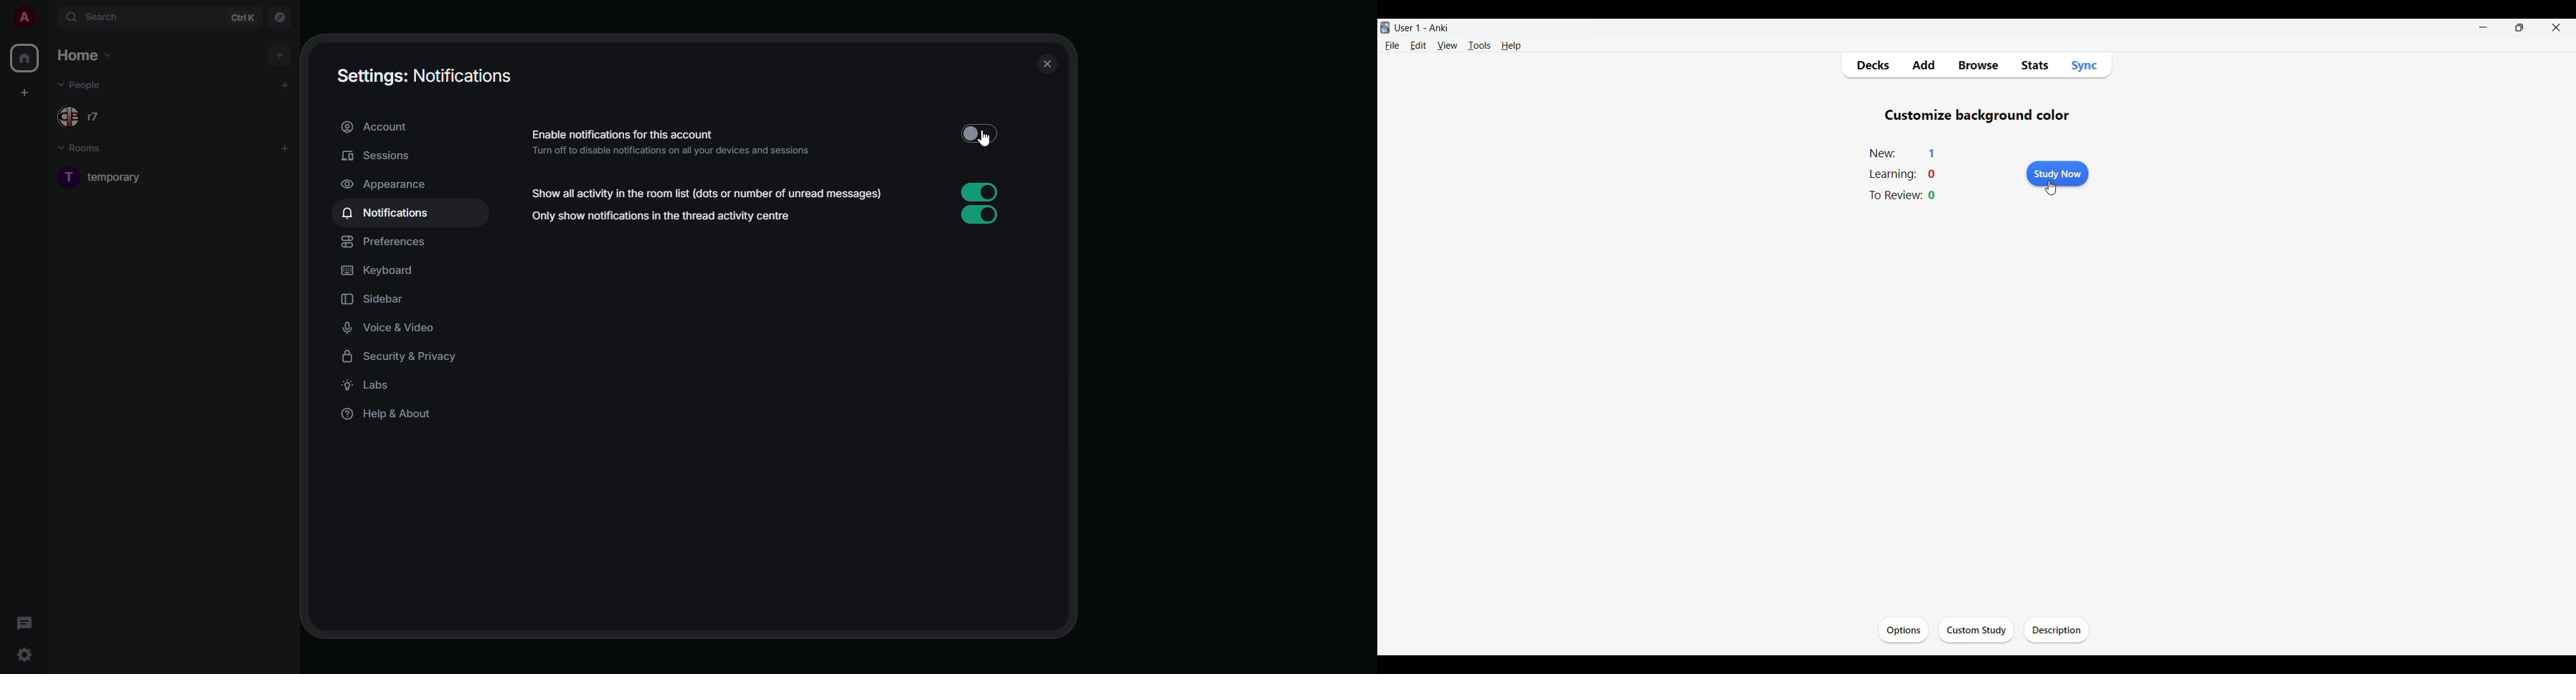 The height and width of the screenshot is (700, 2576). What do you see at coordinates (2034, 66) in the screenshot?
I see `Stats` at bounding box center [2034, 66].